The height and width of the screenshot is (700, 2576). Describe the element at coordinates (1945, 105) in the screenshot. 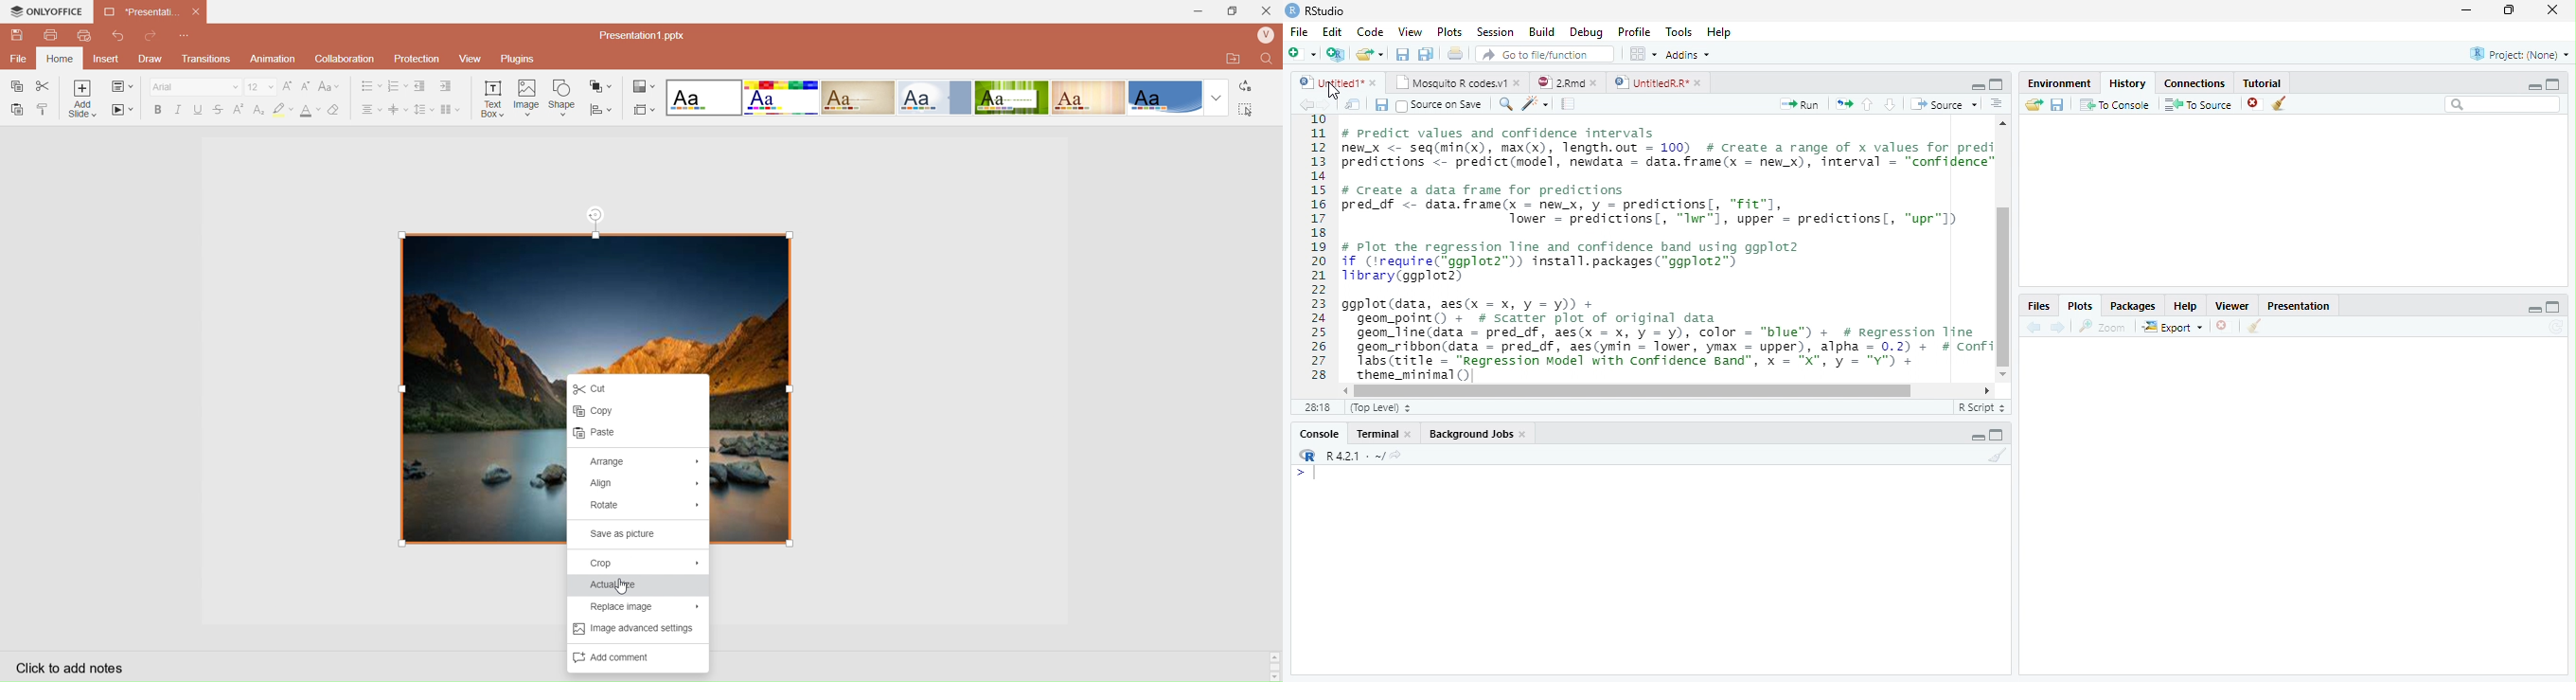

I see `Source` at that location.